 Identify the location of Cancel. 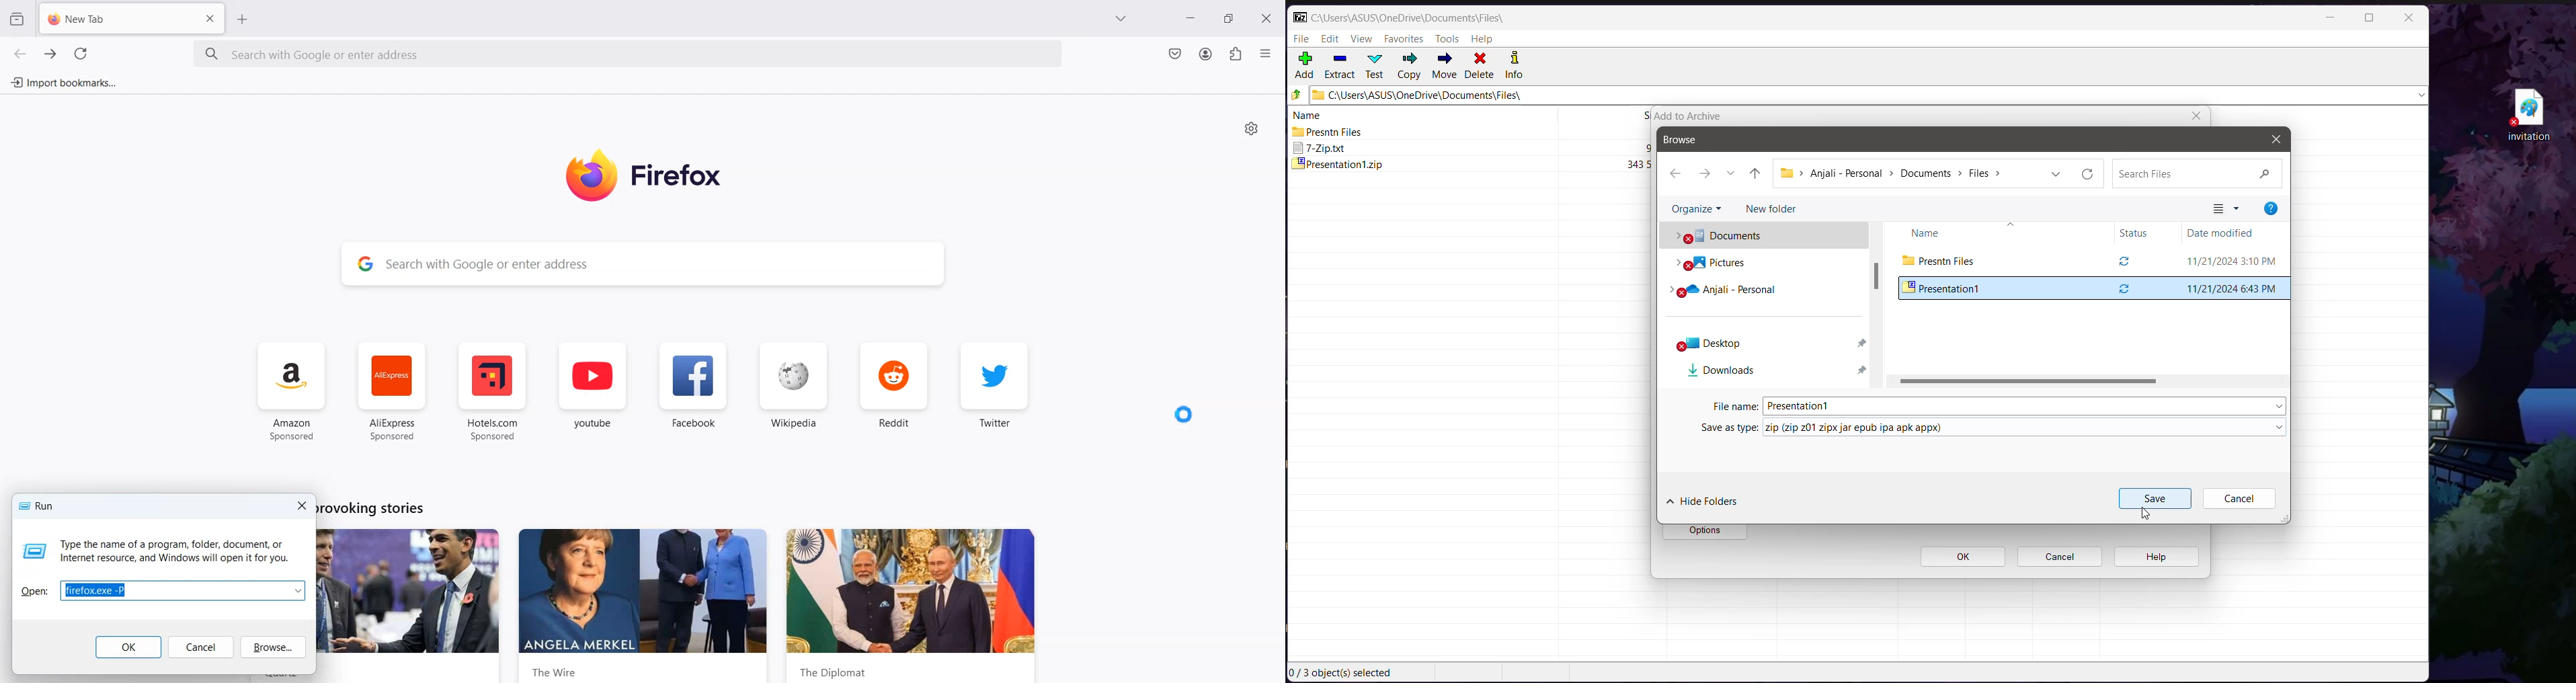
(200, 648).